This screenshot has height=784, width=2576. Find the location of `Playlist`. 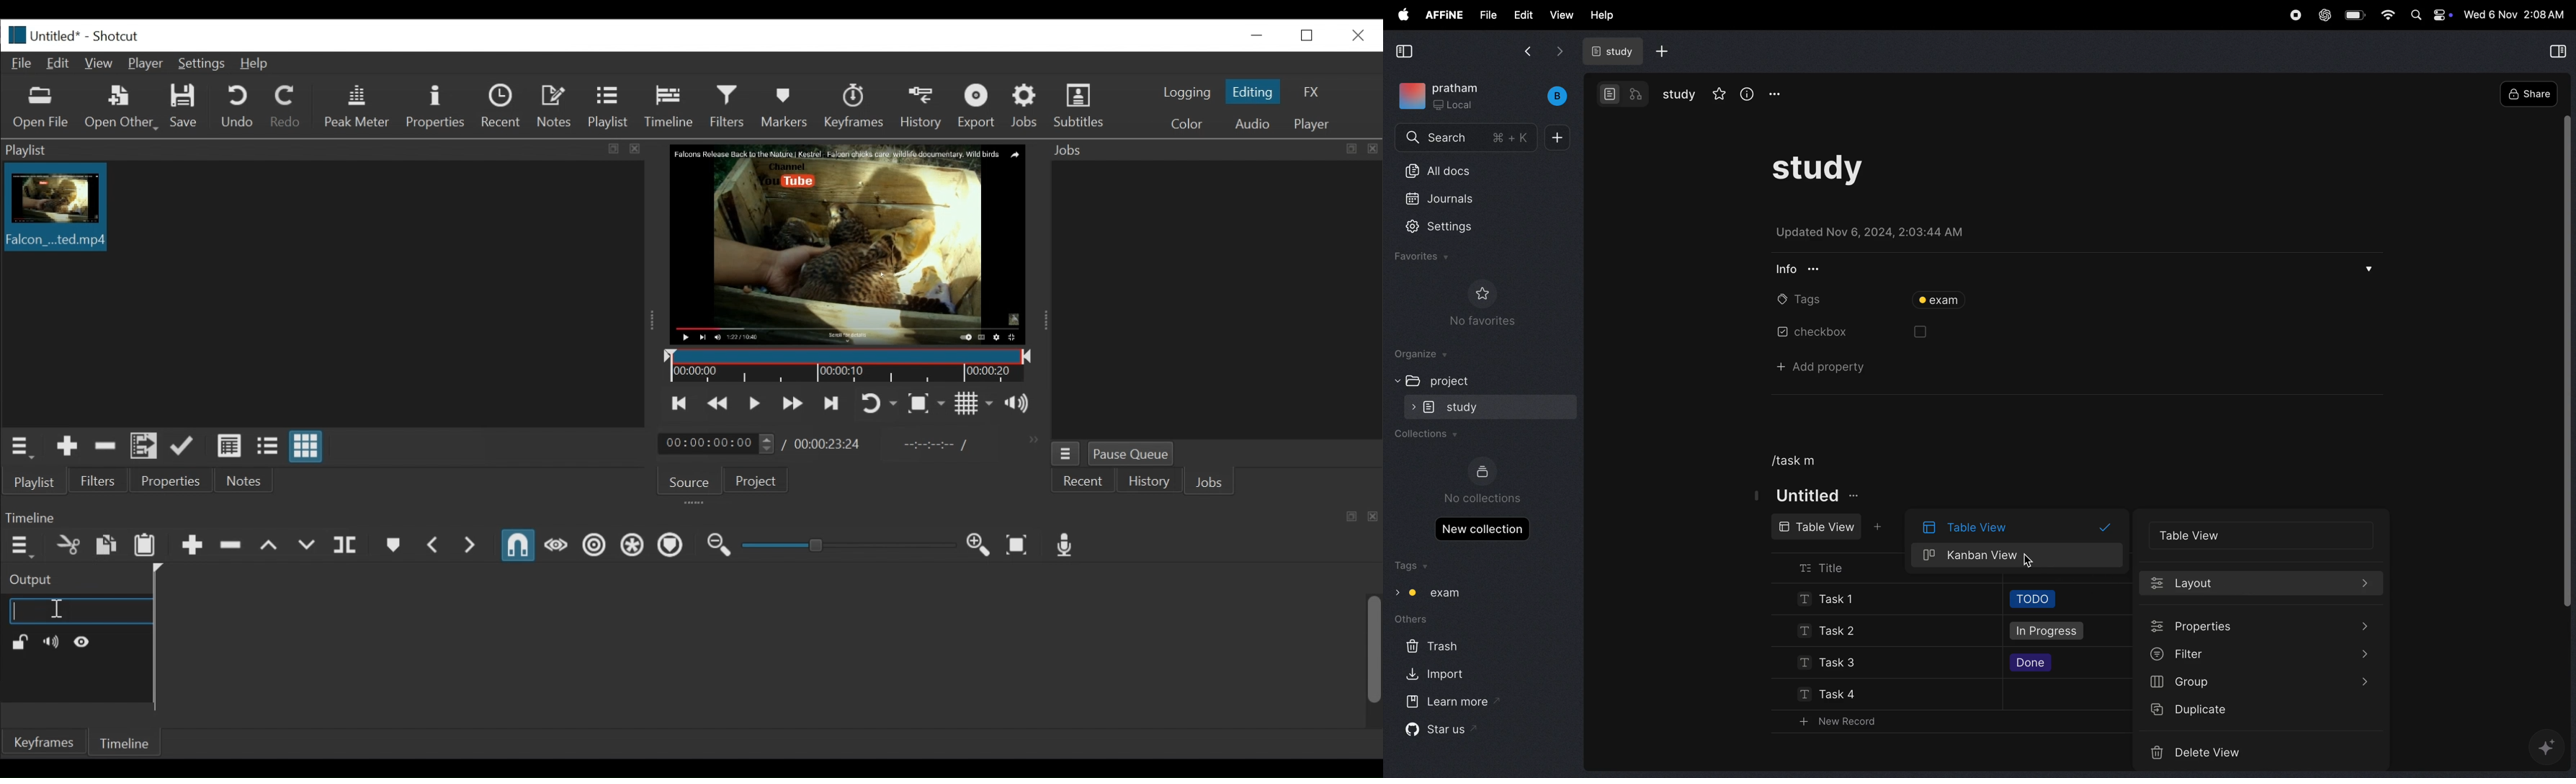

Playlist is located at coordinates (37, 483).